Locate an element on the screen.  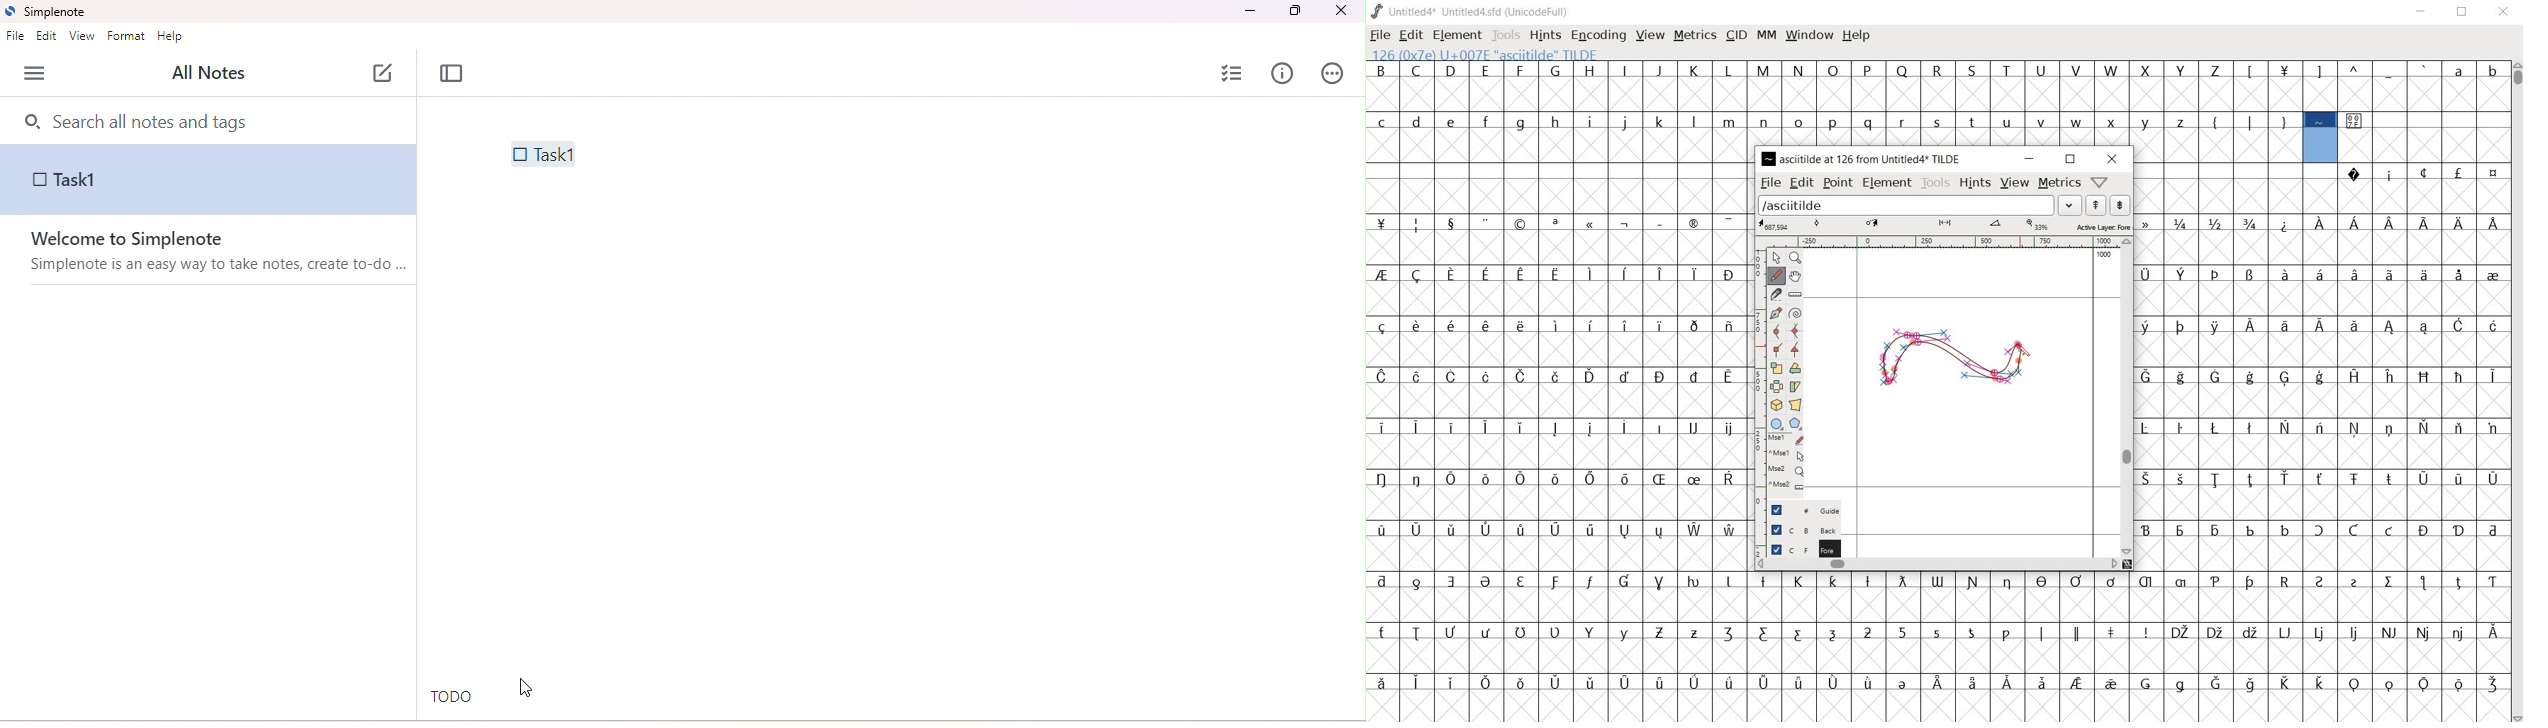
CLOSE is located at coordinates (2504, 12).